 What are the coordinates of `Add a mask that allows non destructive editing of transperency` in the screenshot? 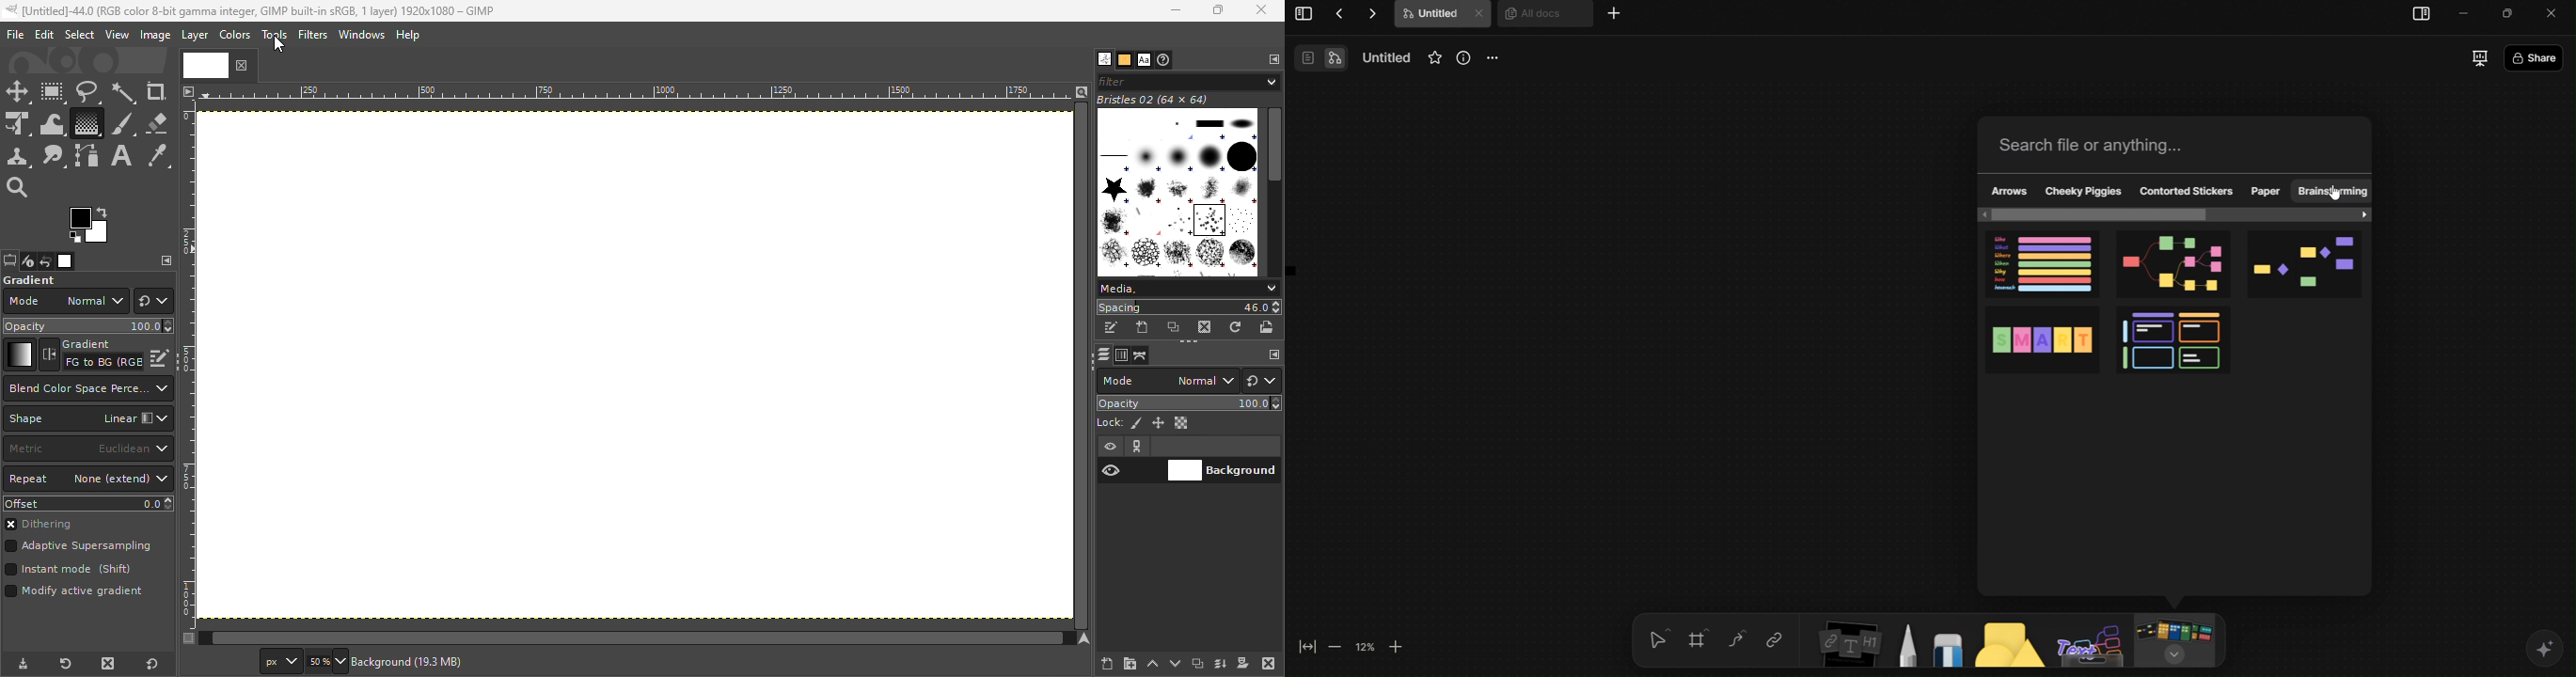 It's located at (1243, 663).